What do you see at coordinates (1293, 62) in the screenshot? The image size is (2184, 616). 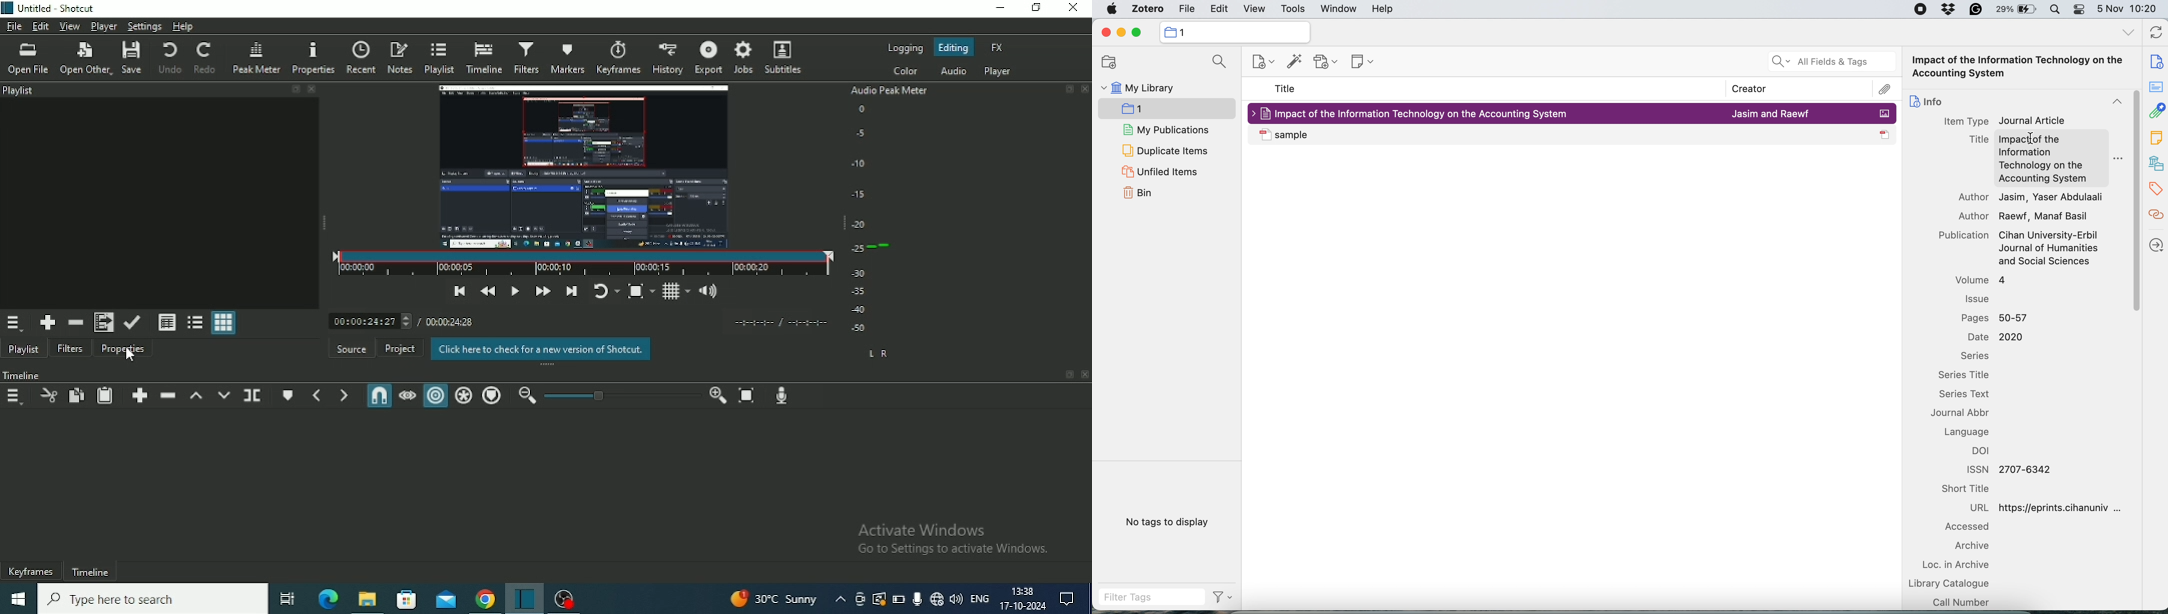 I see `add items by identifier` at bounding box center [1293, 62].